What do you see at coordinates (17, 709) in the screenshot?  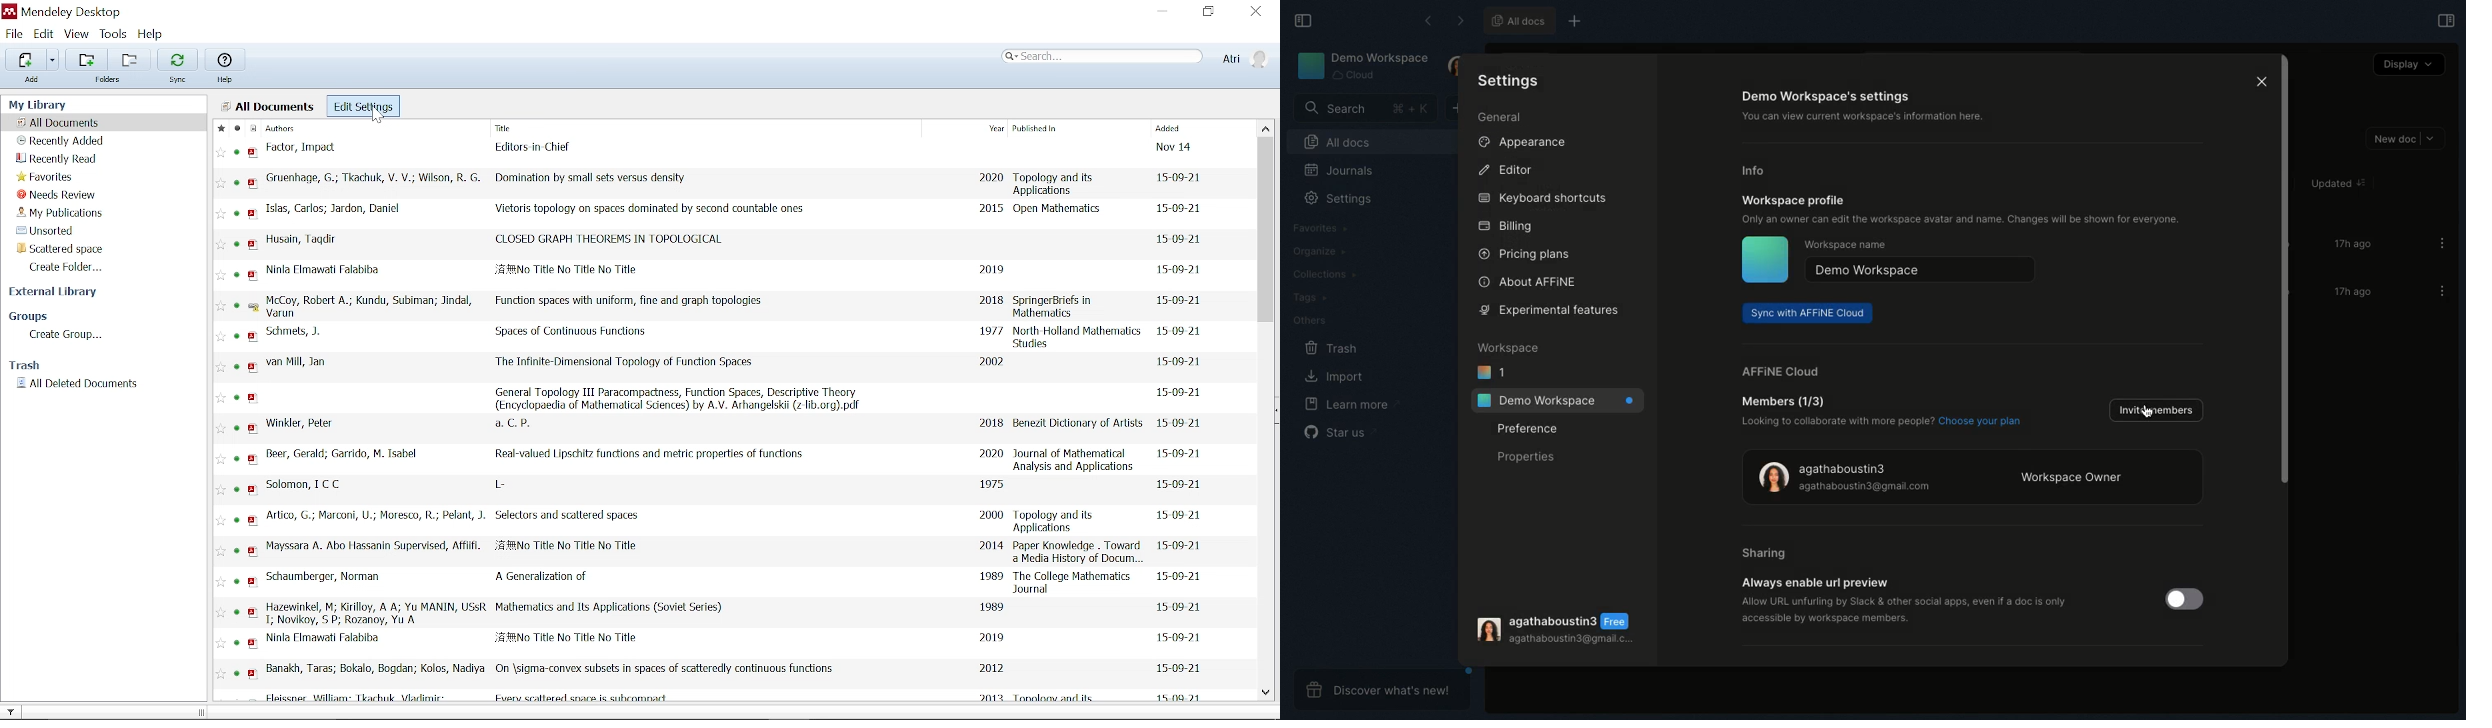 I see `Filter` at bounding box center [17, 709].